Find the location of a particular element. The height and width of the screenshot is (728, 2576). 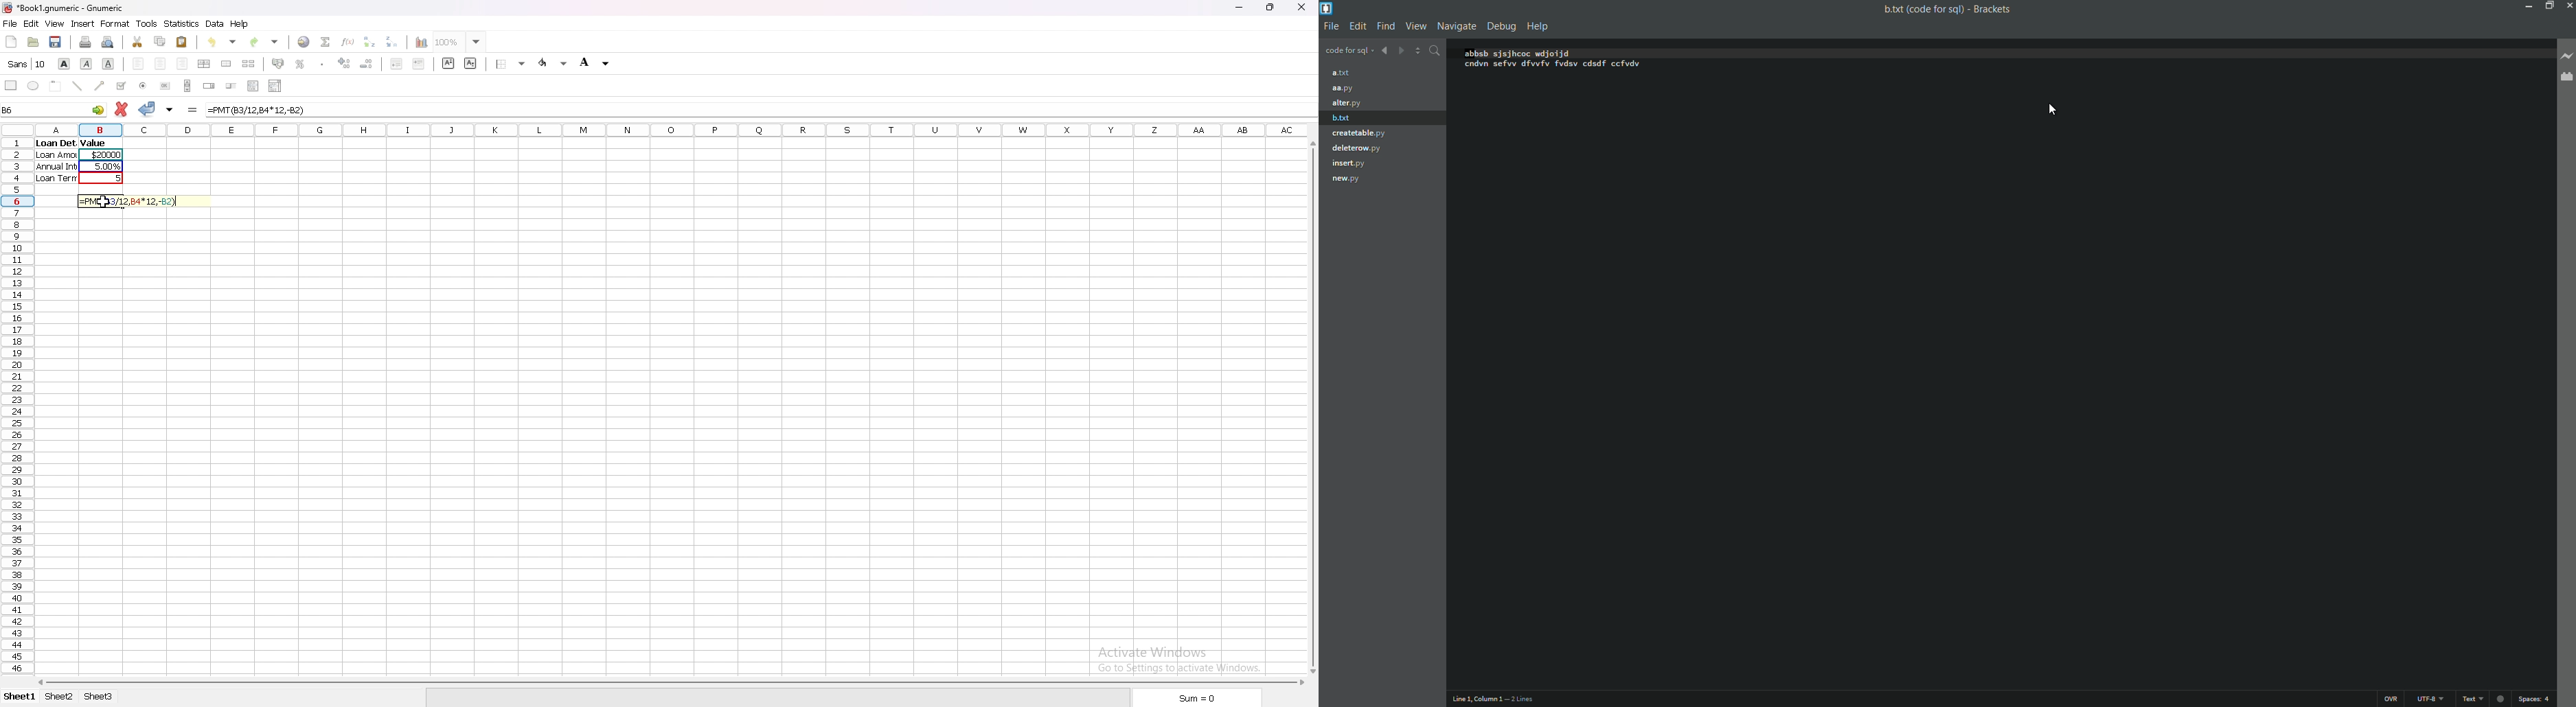

increase decimals is located at coordinates (345, 63).